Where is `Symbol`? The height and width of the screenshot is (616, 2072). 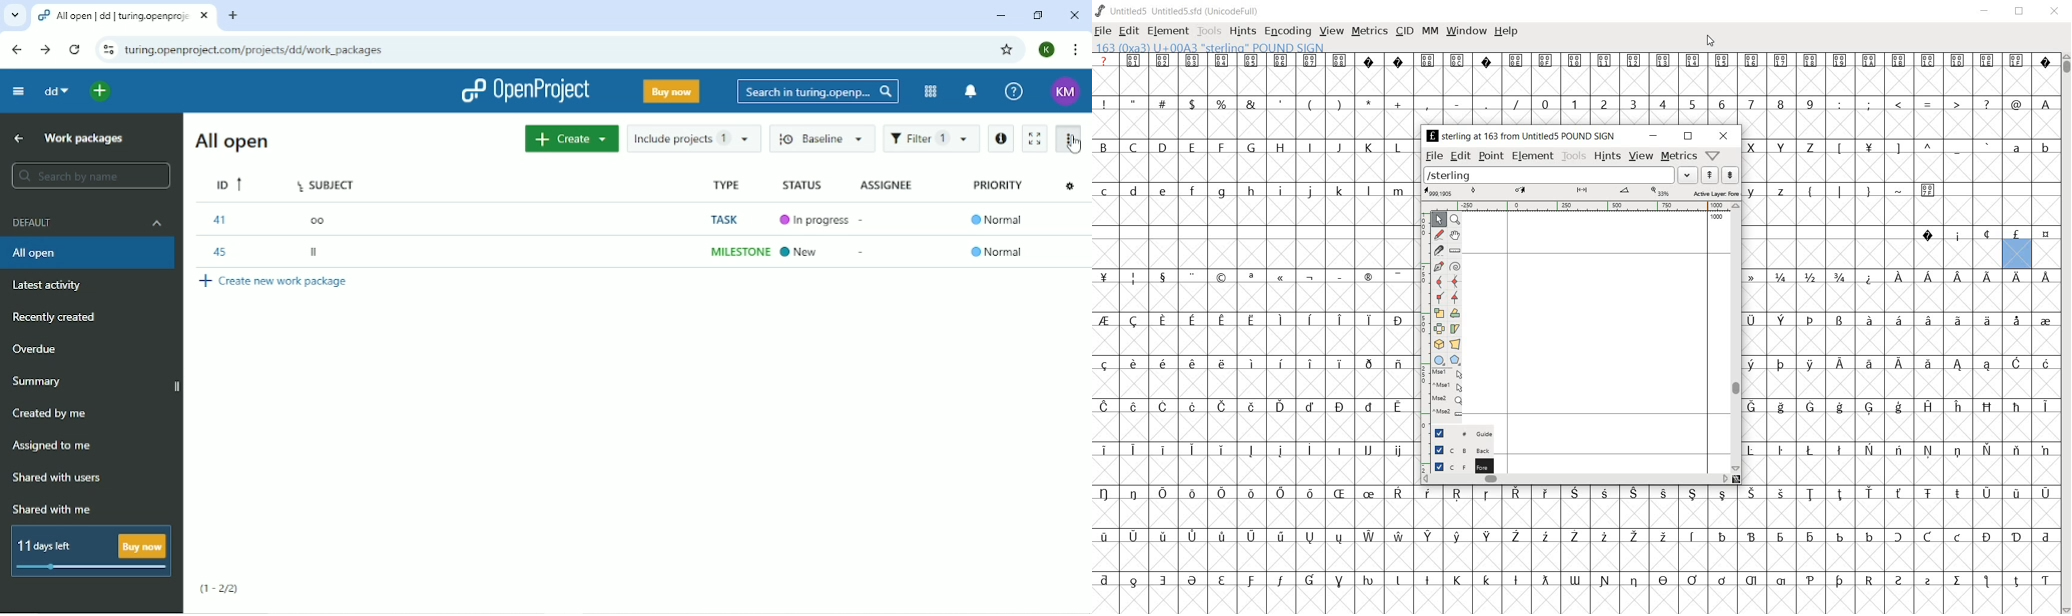
Symbol is located at coordinates (1430, 493).